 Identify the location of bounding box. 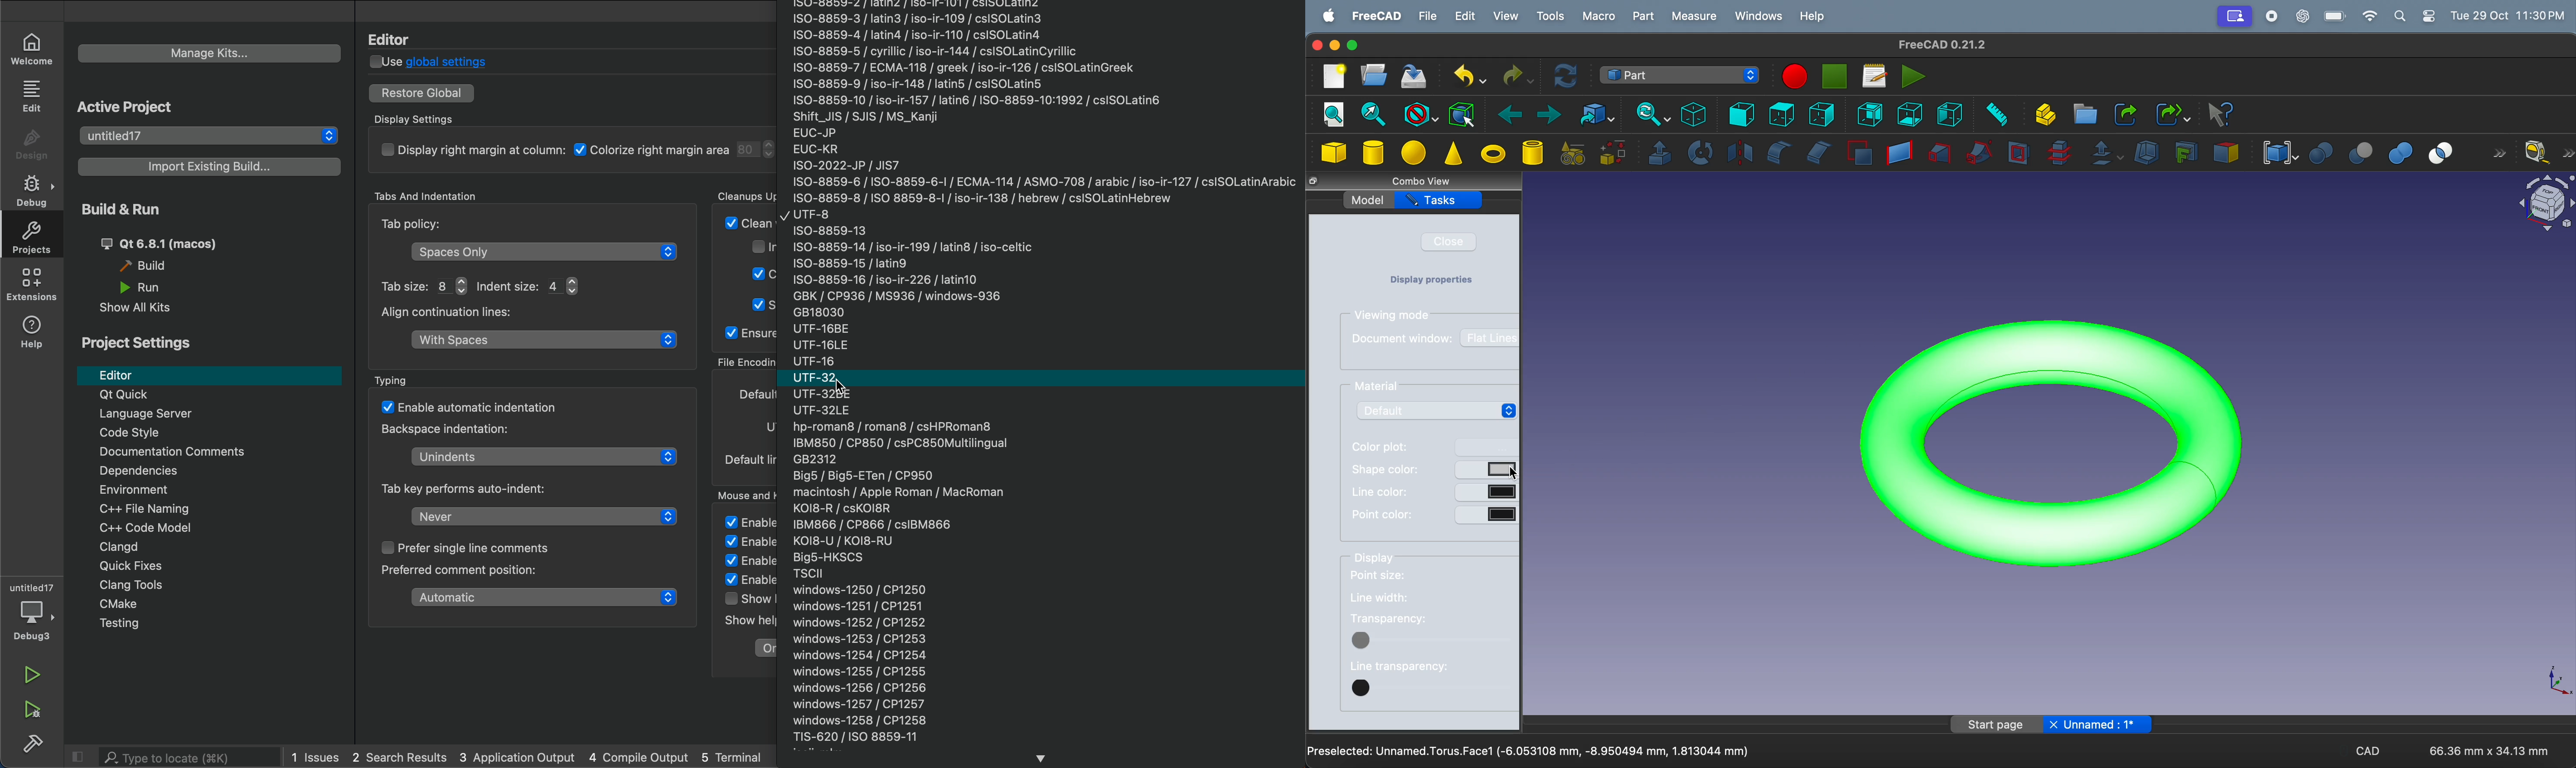
(1462, 114).